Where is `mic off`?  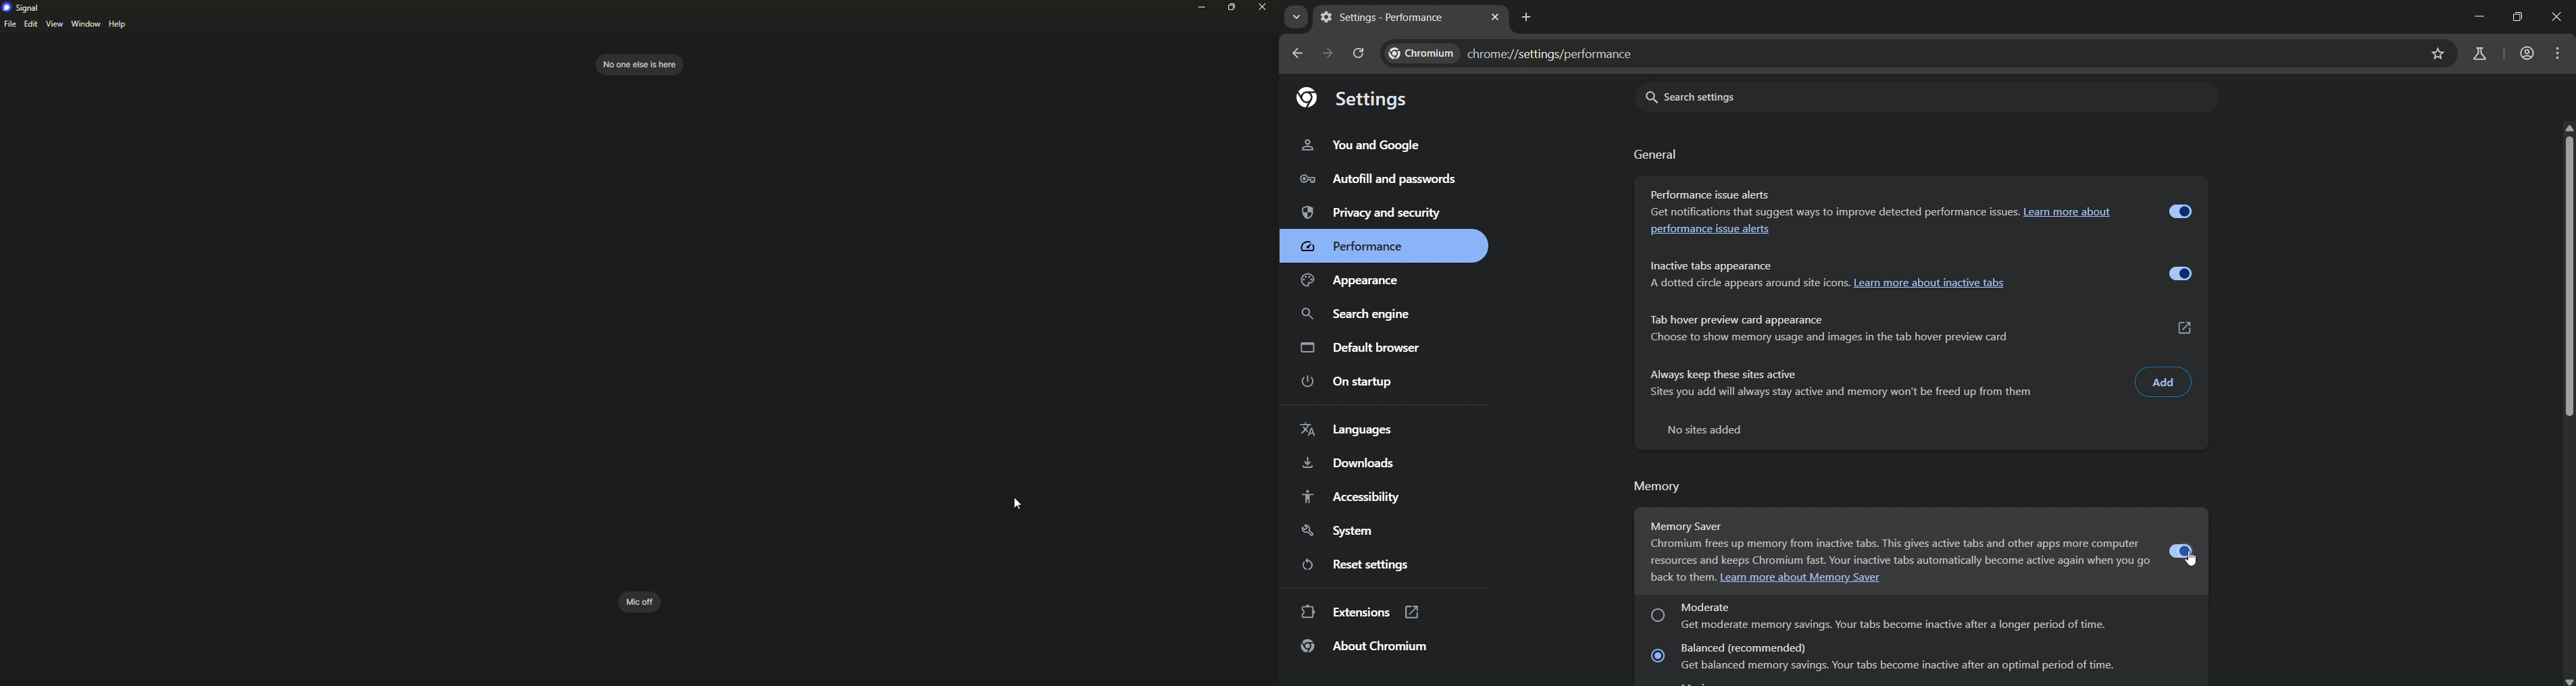 mic off is located at coordinates (640, 600).